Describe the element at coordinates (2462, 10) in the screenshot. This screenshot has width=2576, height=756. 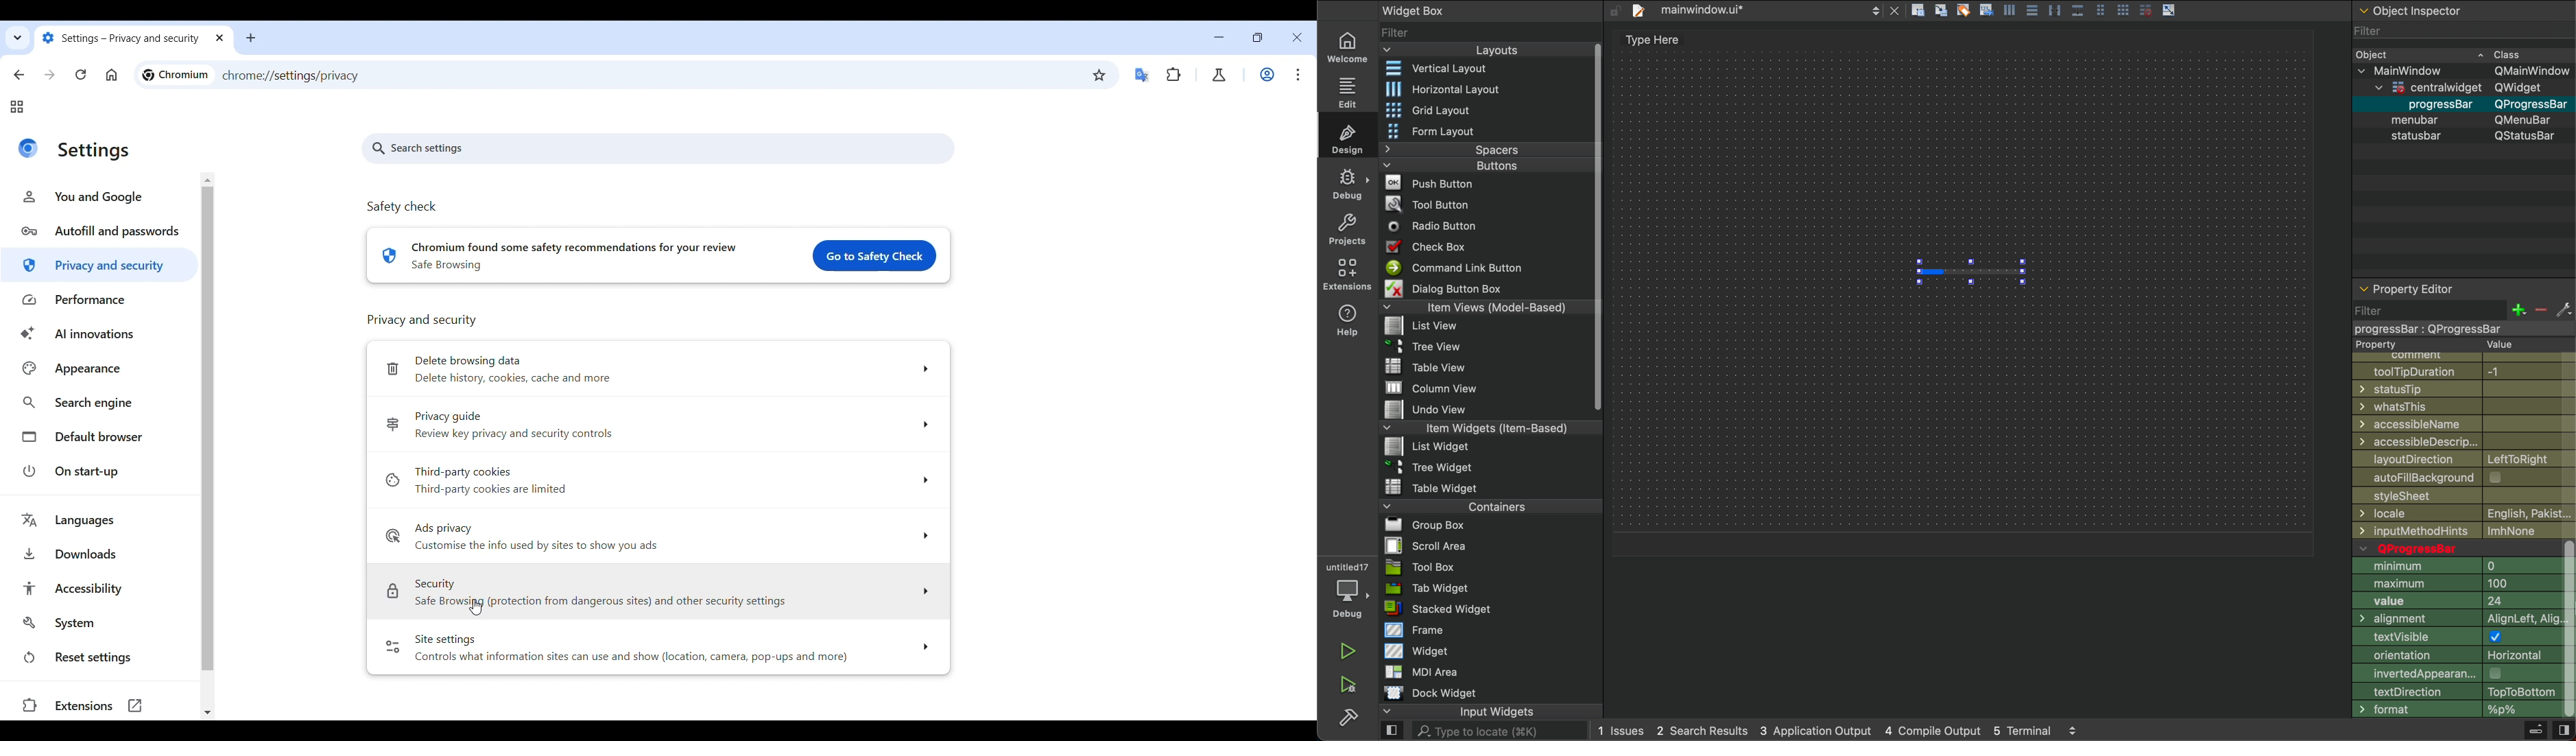
I see `object inspector` at that location.